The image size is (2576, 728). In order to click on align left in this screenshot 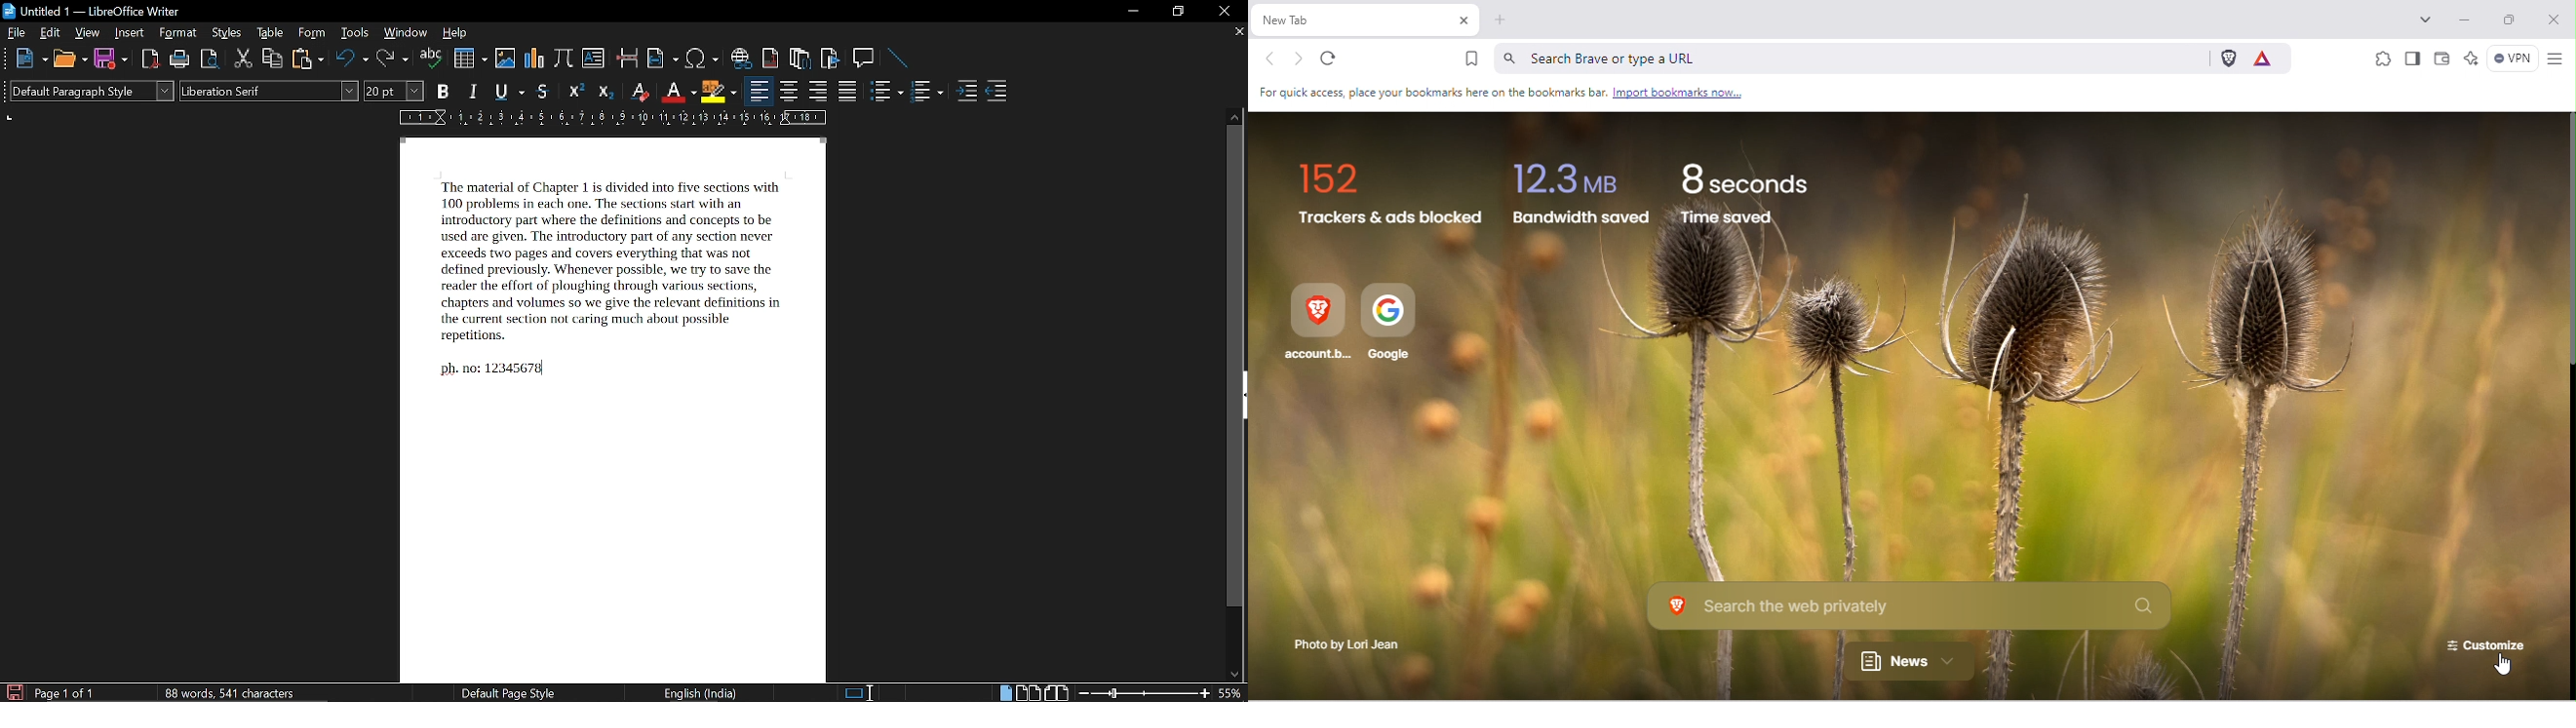, I will do `click(758, 93)`.